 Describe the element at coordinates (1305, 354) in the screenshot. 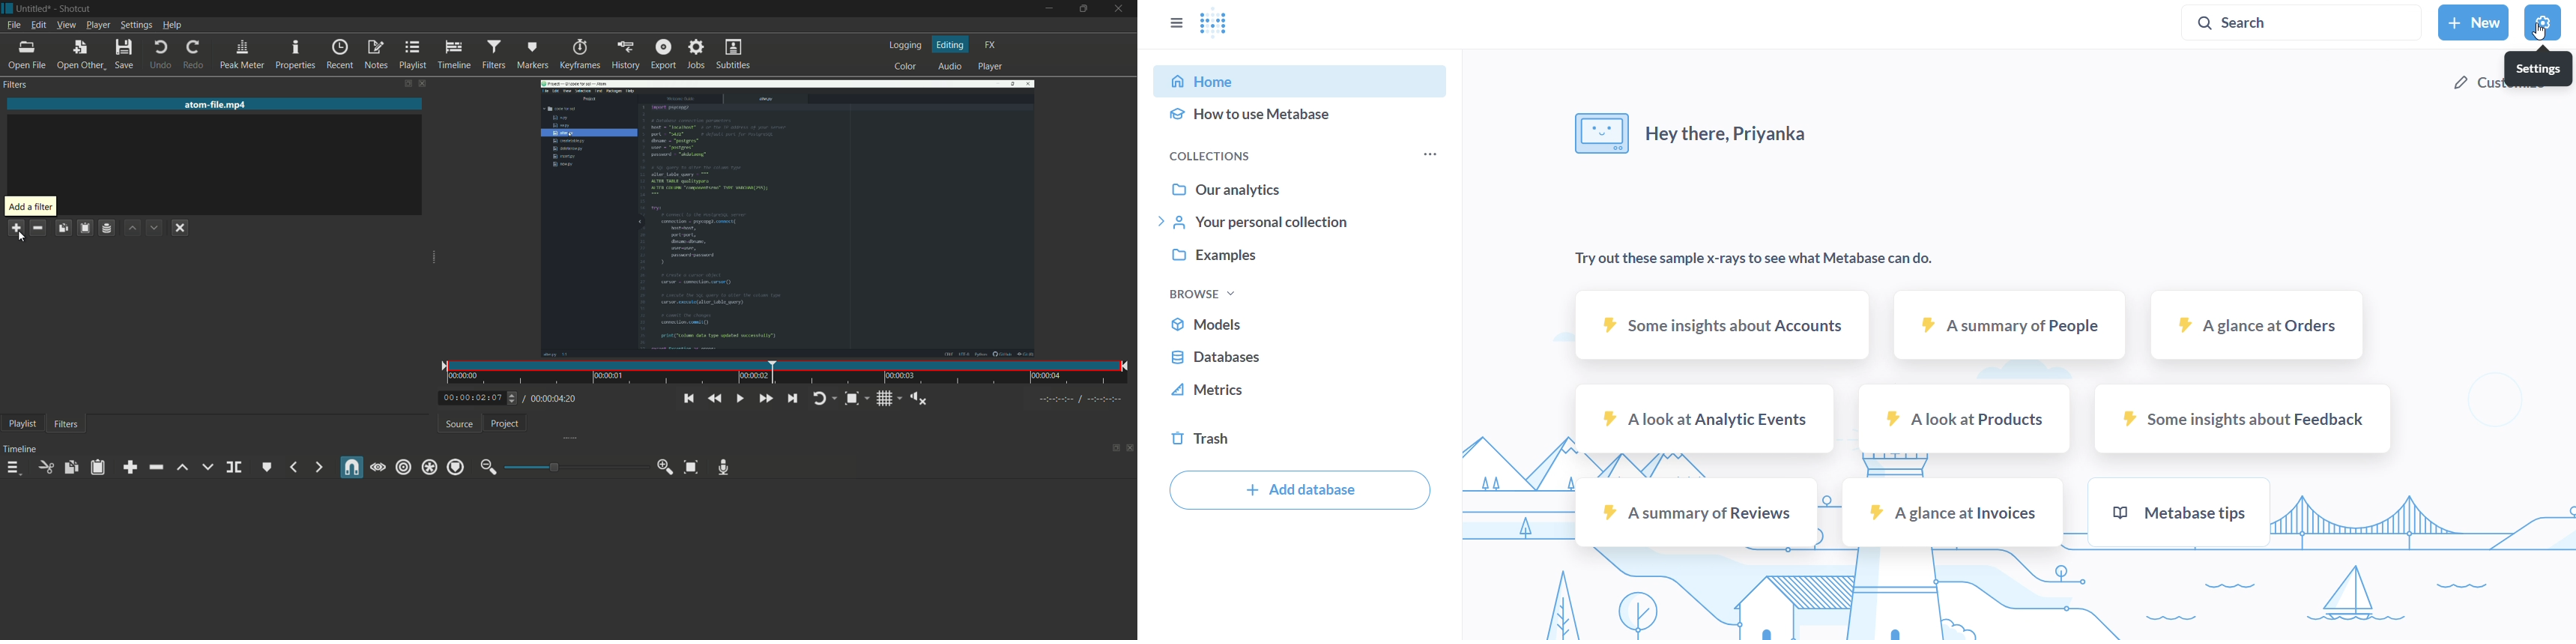

I see `database` at that location.